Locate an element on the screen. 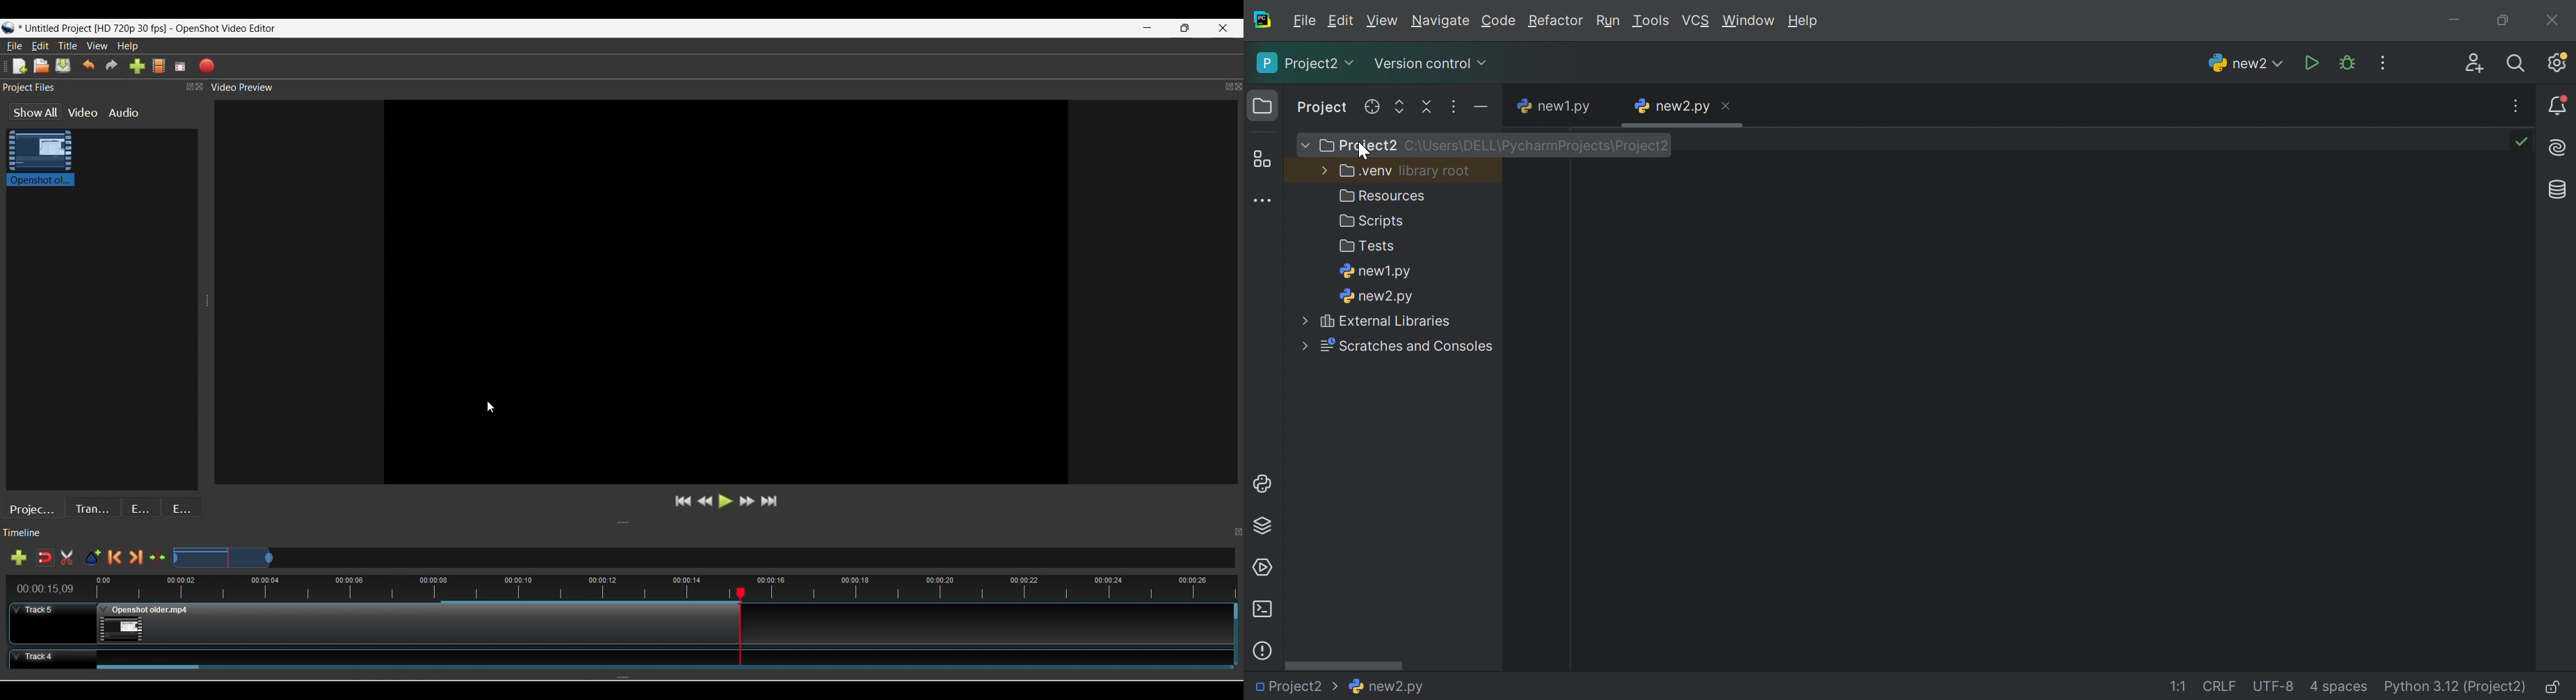 This screenshot has height=700, width=2576. Terminal is located at coordinates (1263, 609).